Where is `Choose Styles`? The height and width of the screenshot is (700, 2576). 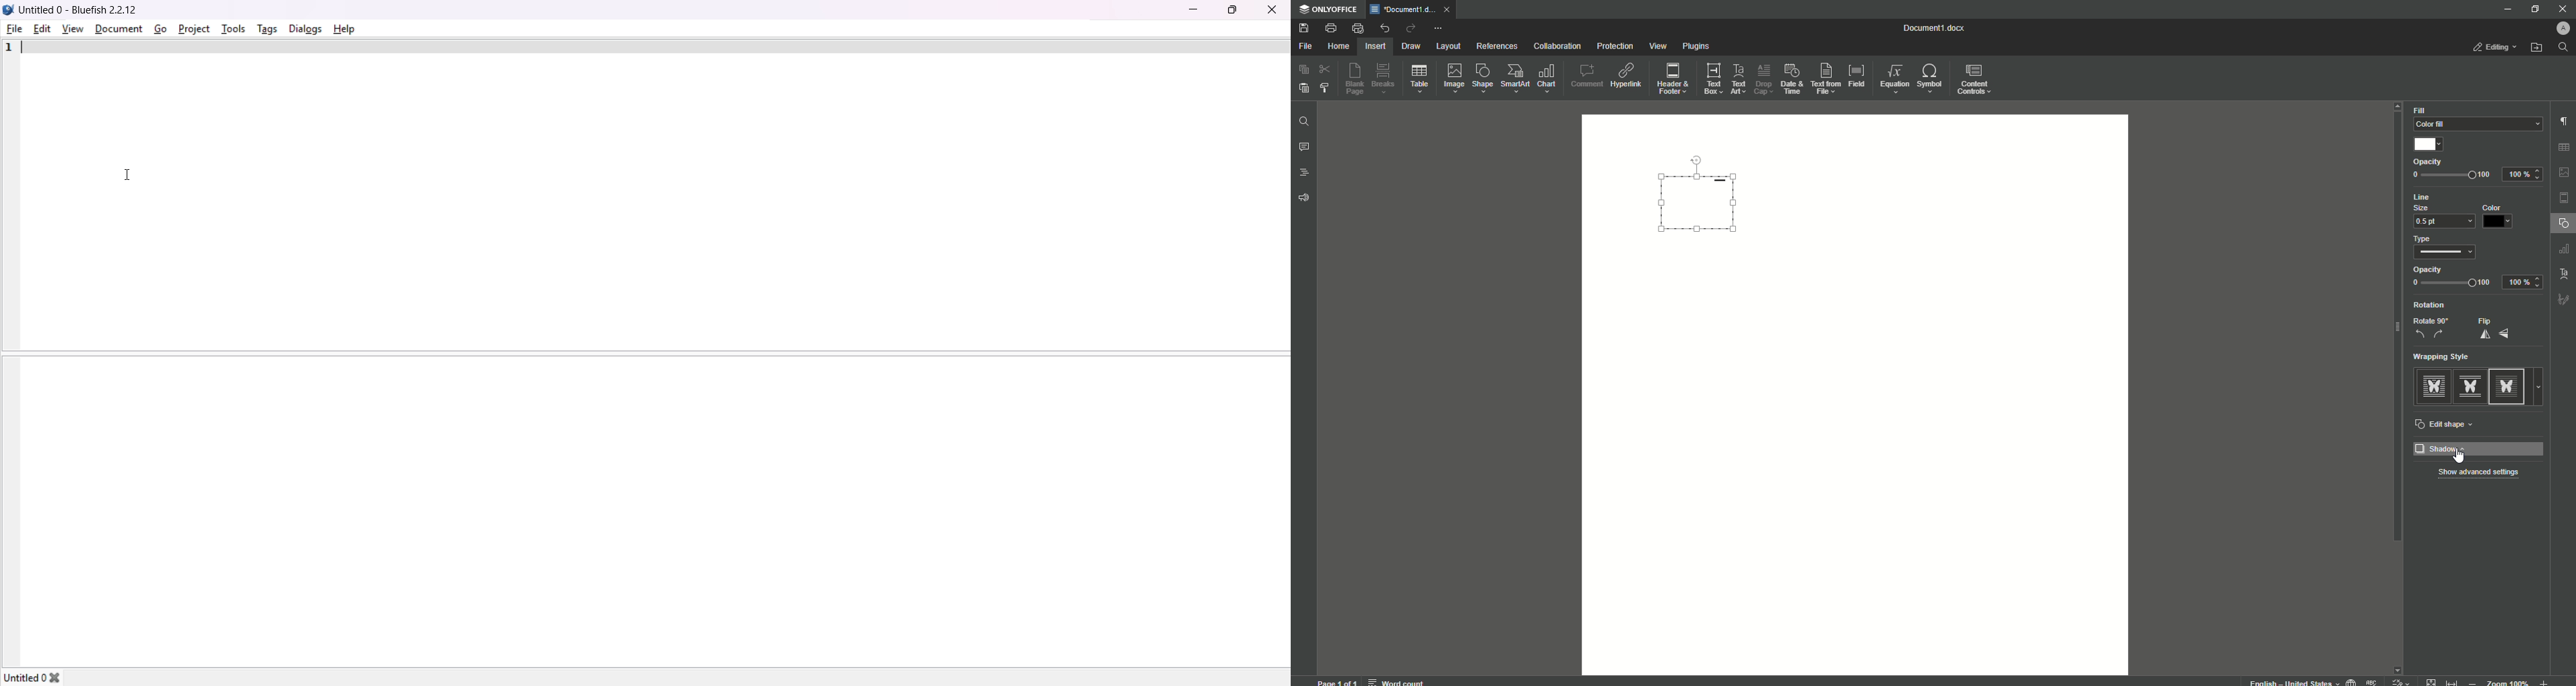
Choose Styles is located at coordinates (1326, 87).